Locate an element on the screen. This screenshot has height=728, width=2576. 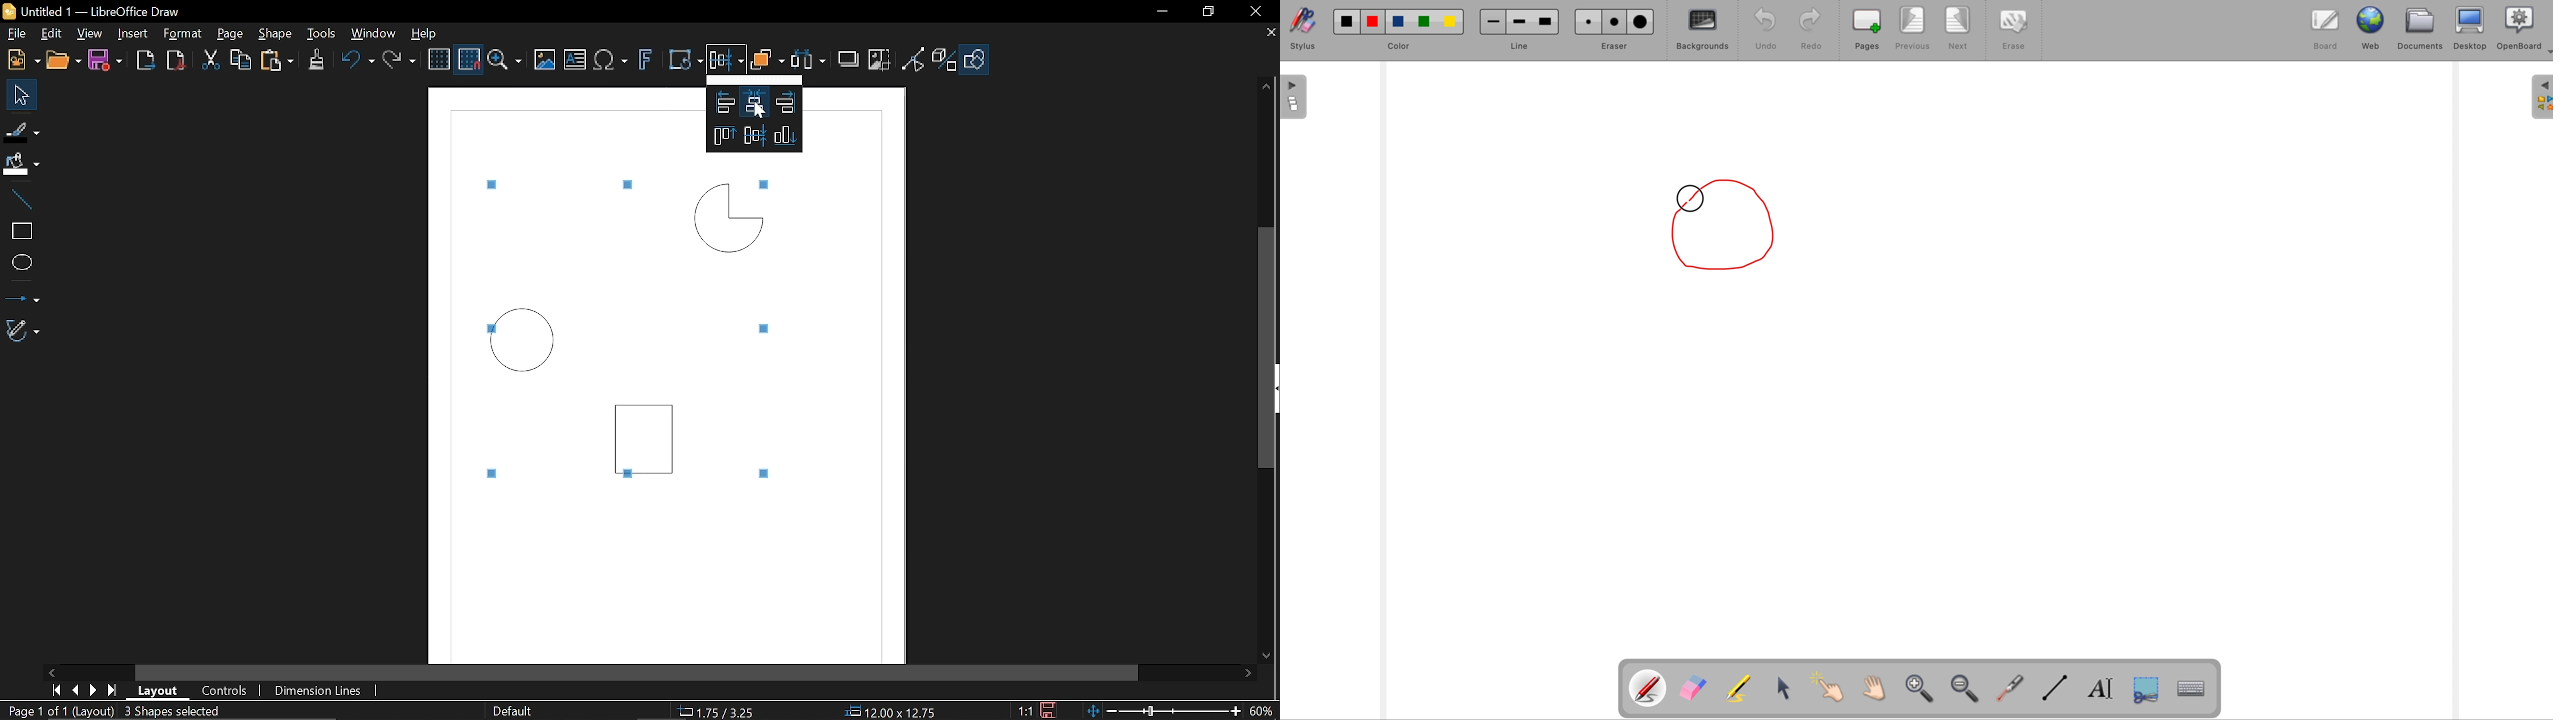
Crop is located at coordinates (879, 58).